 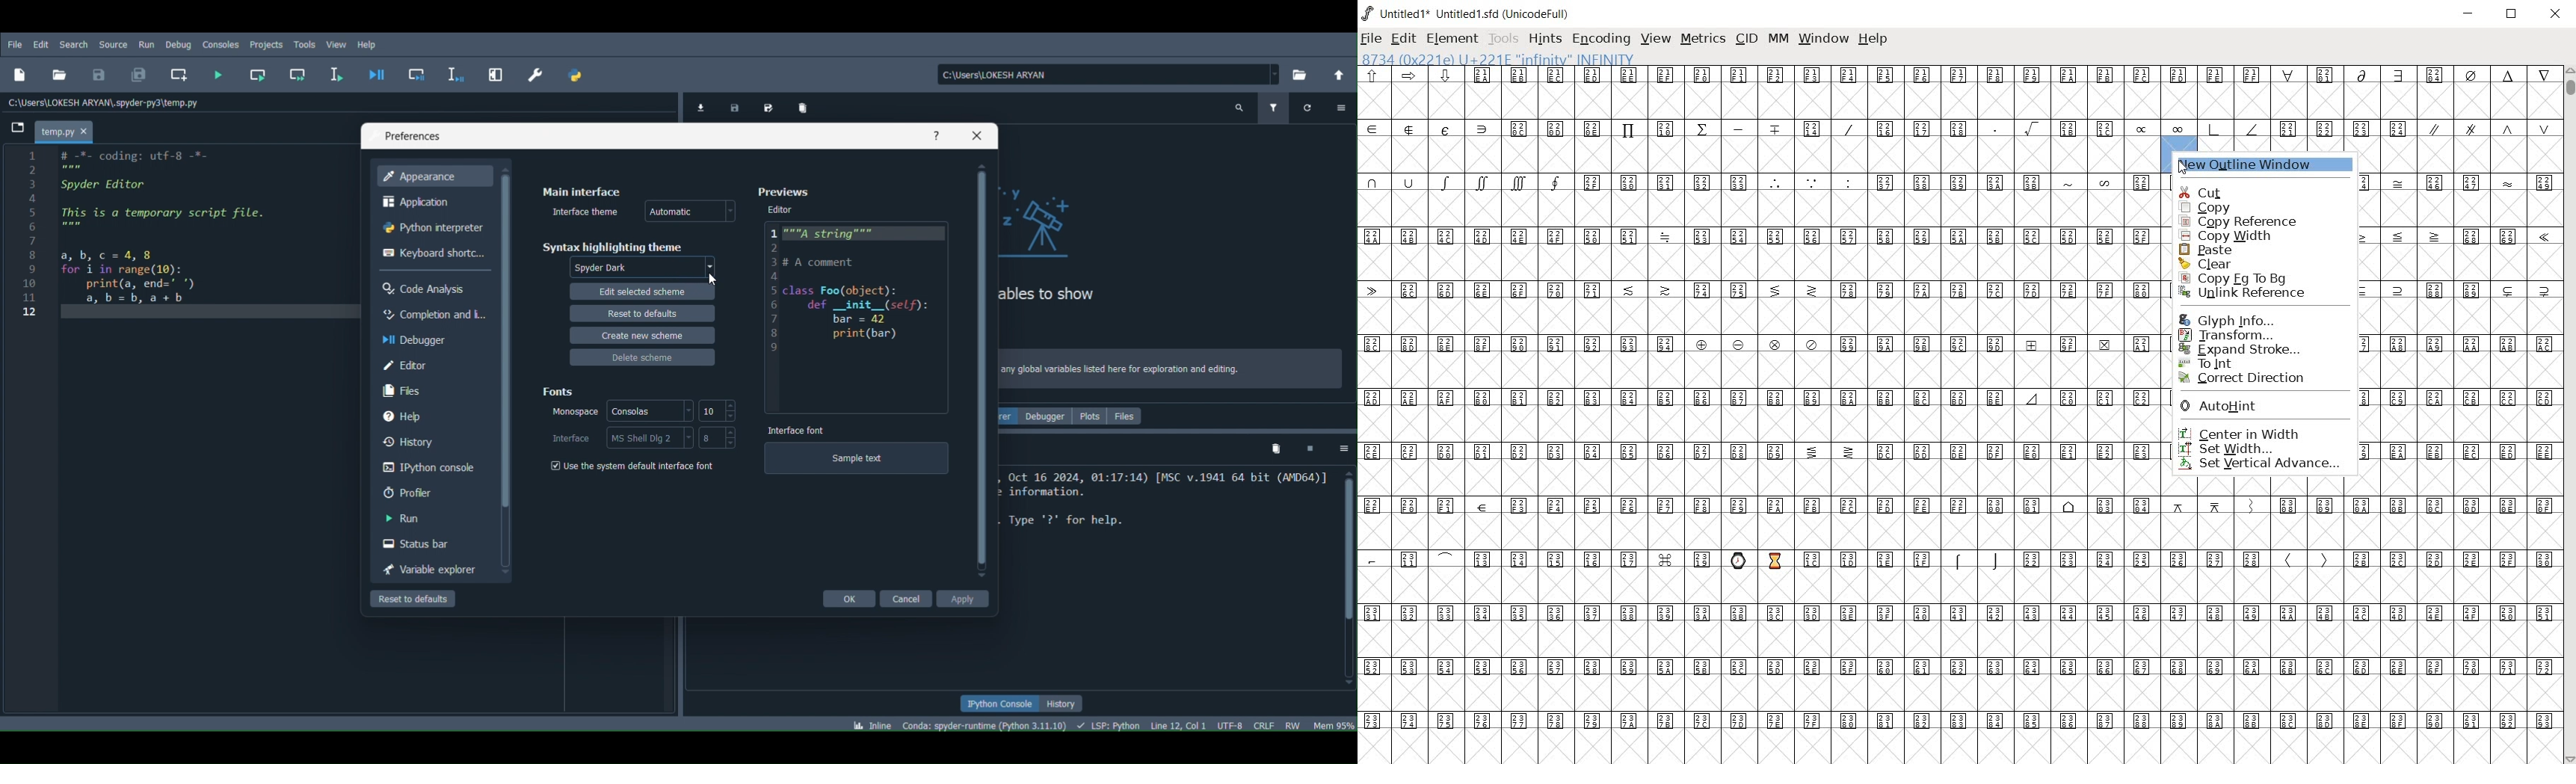 What do you see at coordinates (437, 367) in the screenshot?
I see `Editor` at bounding box center [437, 367].